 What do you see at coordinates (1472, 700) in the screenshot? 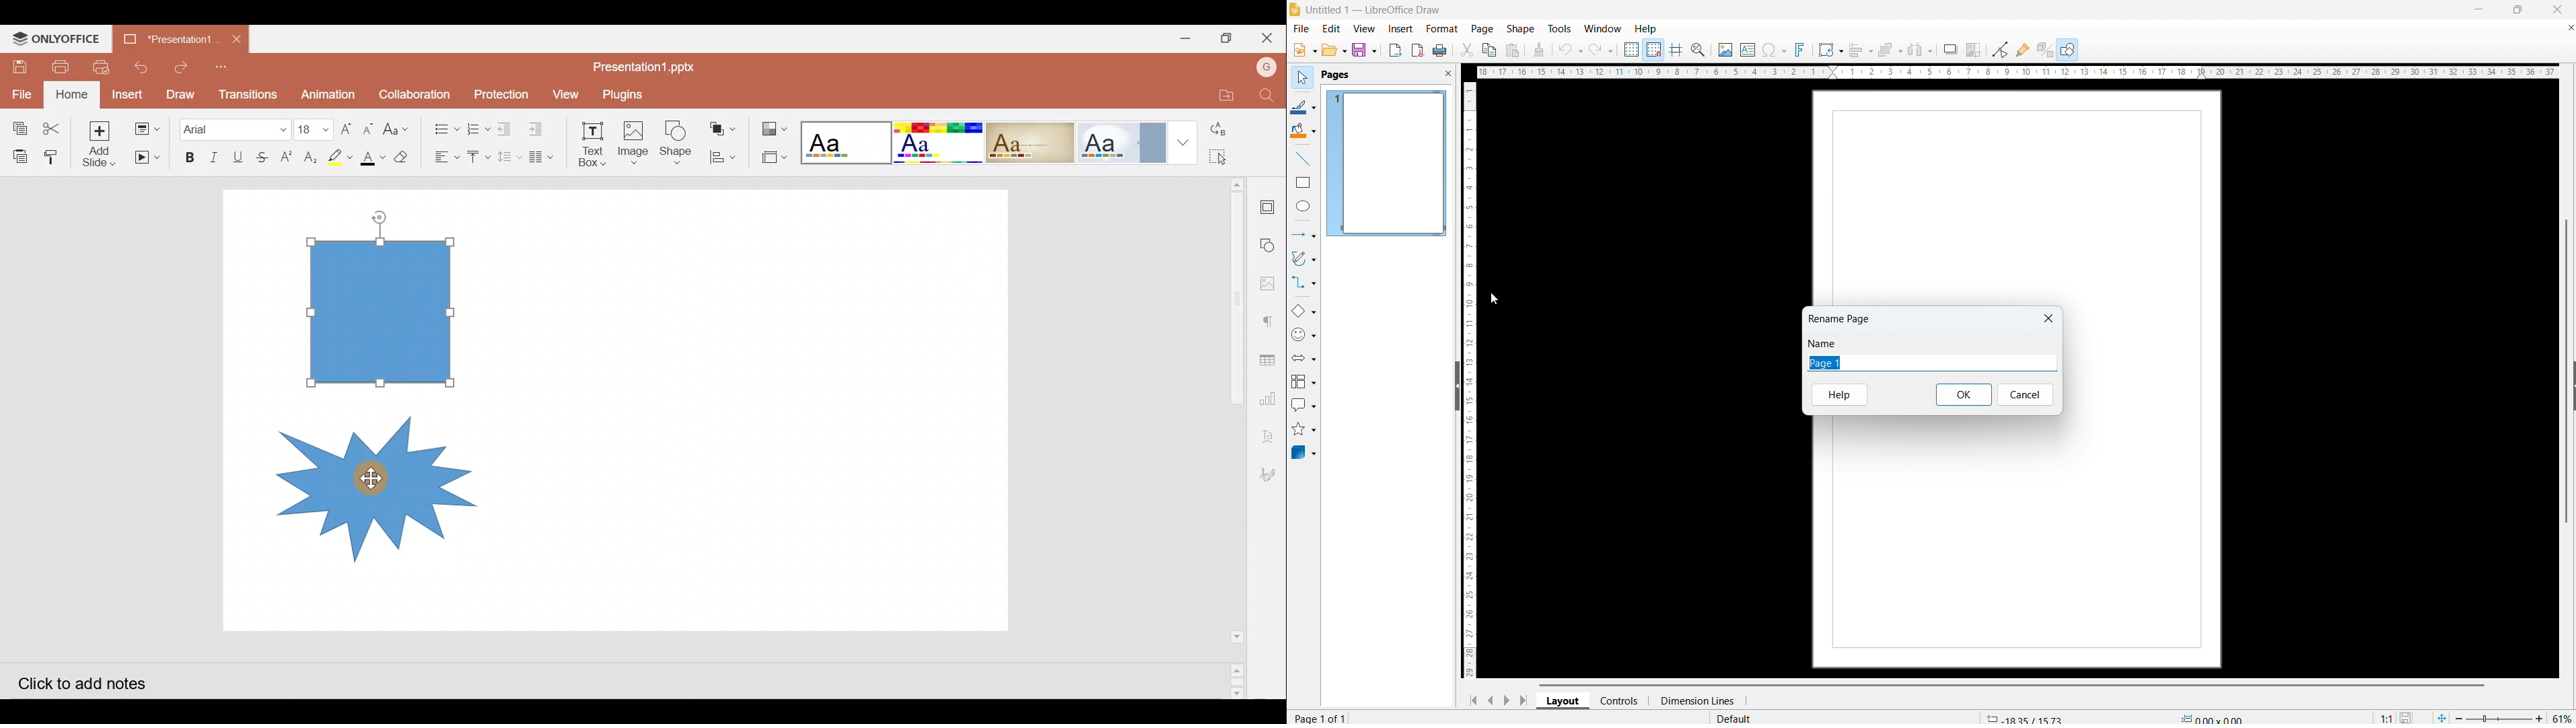
I see `go to first page` at bounding box center [1472, 700].